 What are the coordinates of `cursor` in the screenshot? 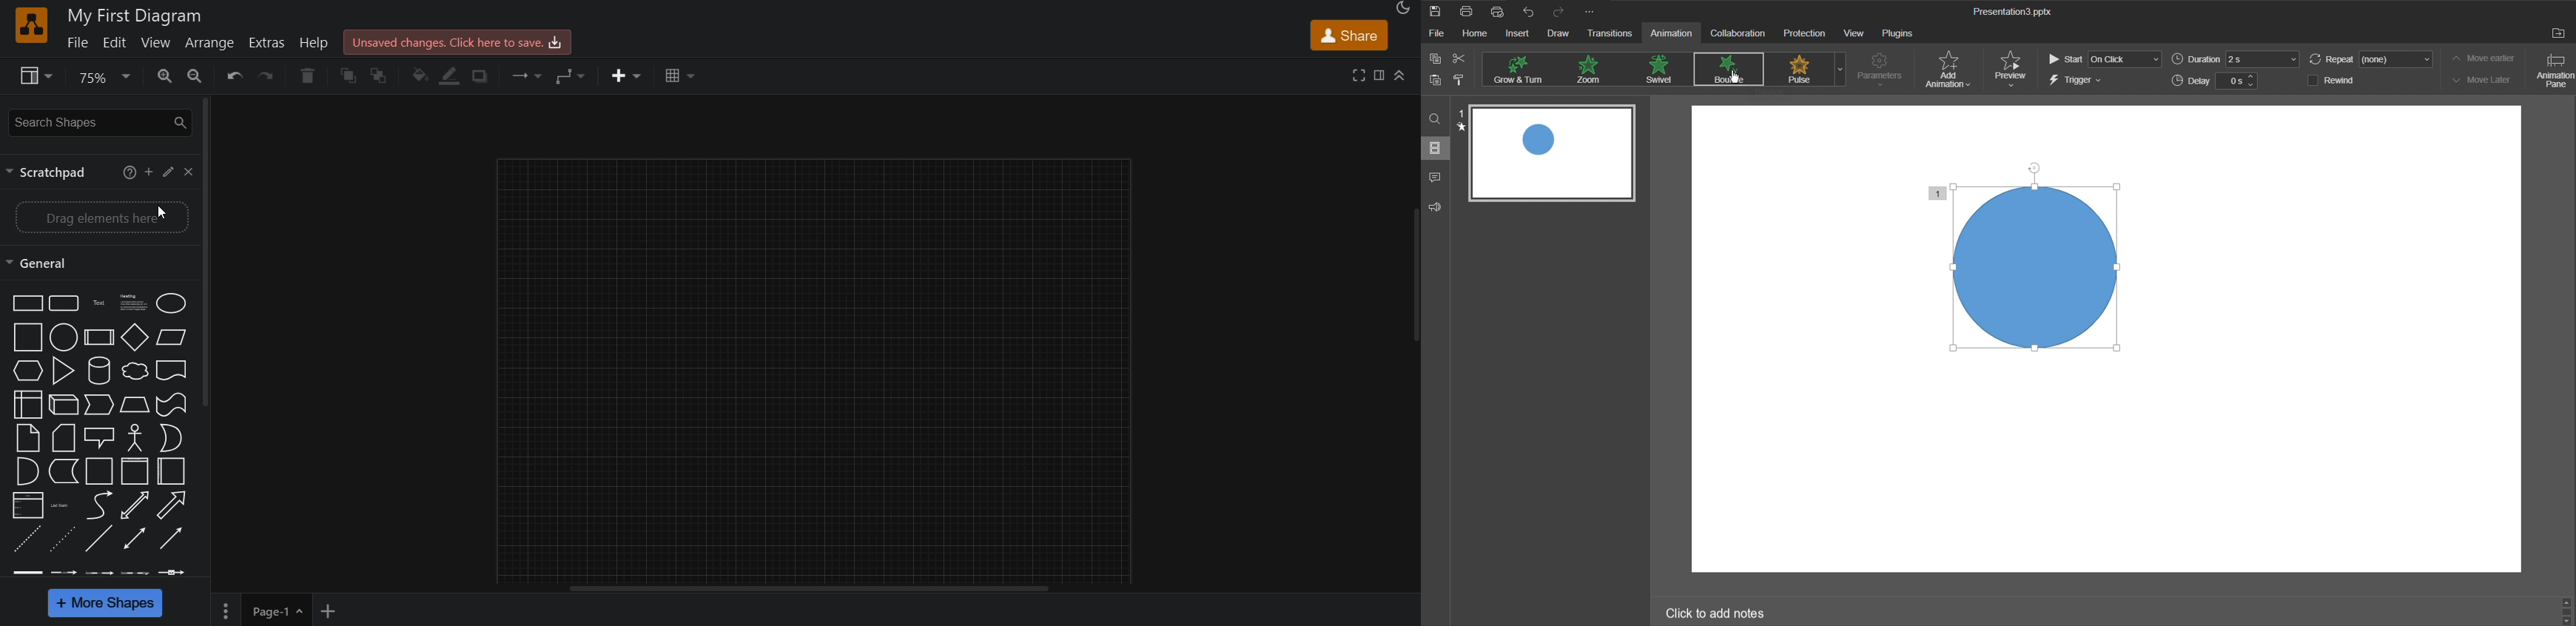 It's located at (156, 215).